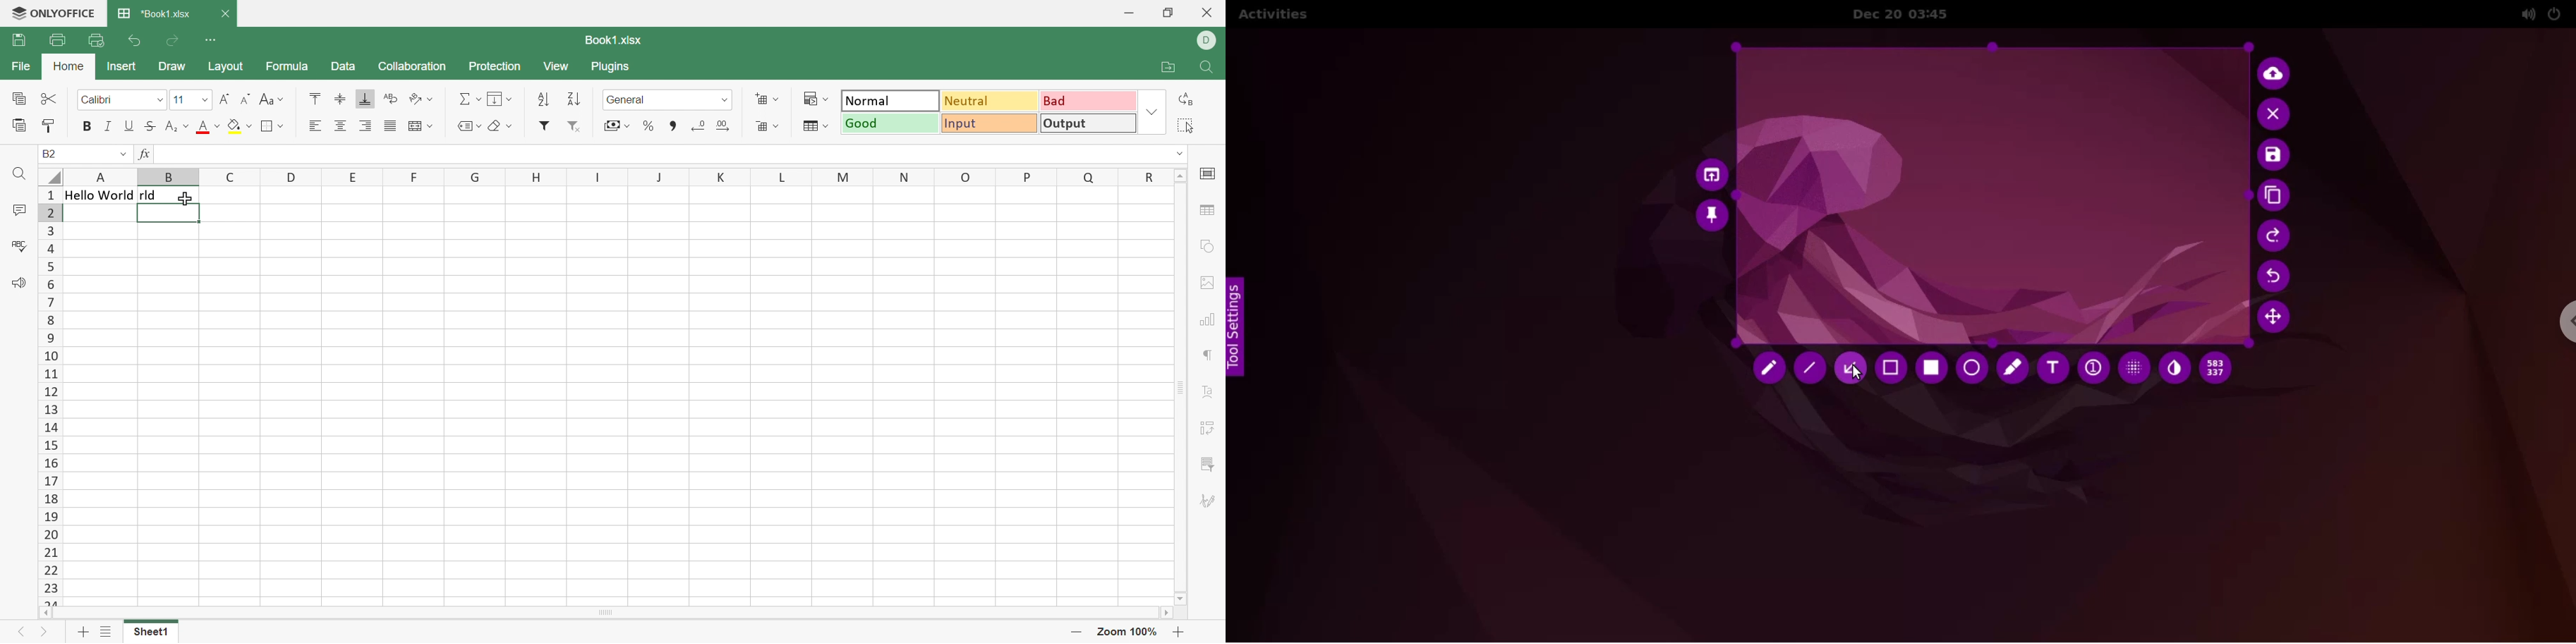 This screenshot has height=644, width=2576. Describe the element at coordinates (17, 283) in the screenshot. I see `Feedback & Support` at that location.